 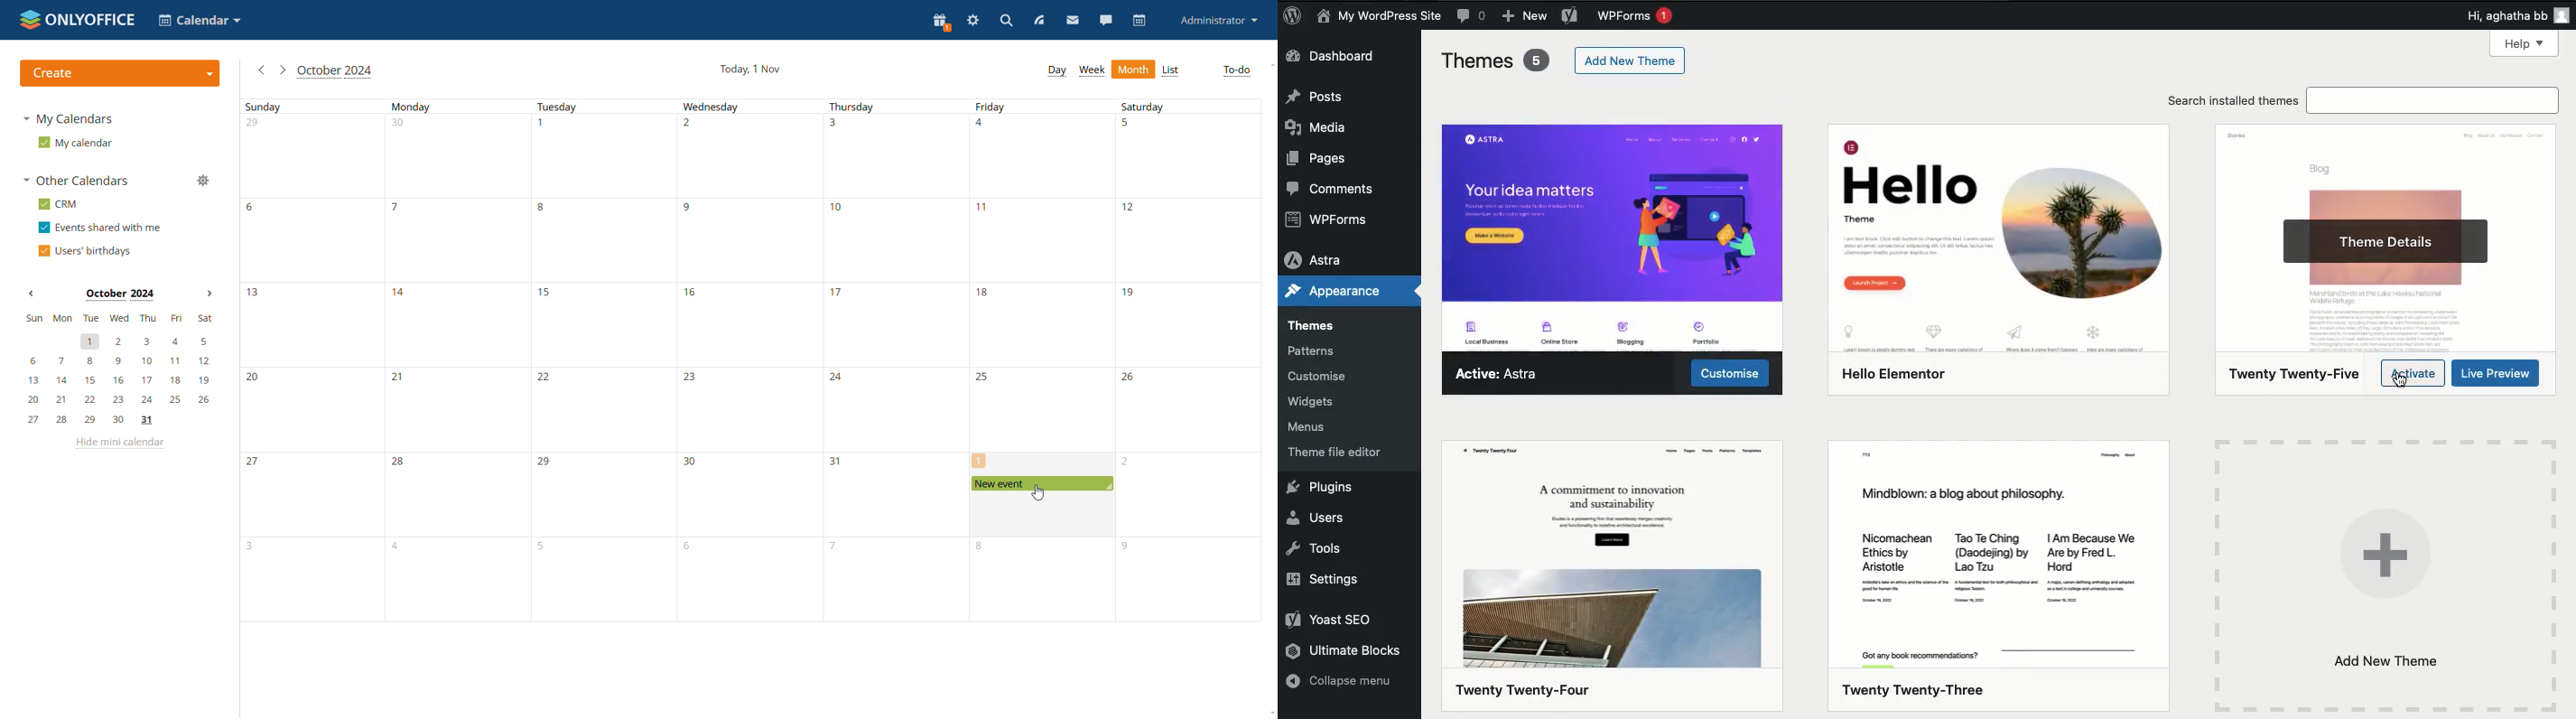 What do you see at coordinates (1316, 376) in the screenshot?
I see `Customize` at bounding box center [1316, 376].